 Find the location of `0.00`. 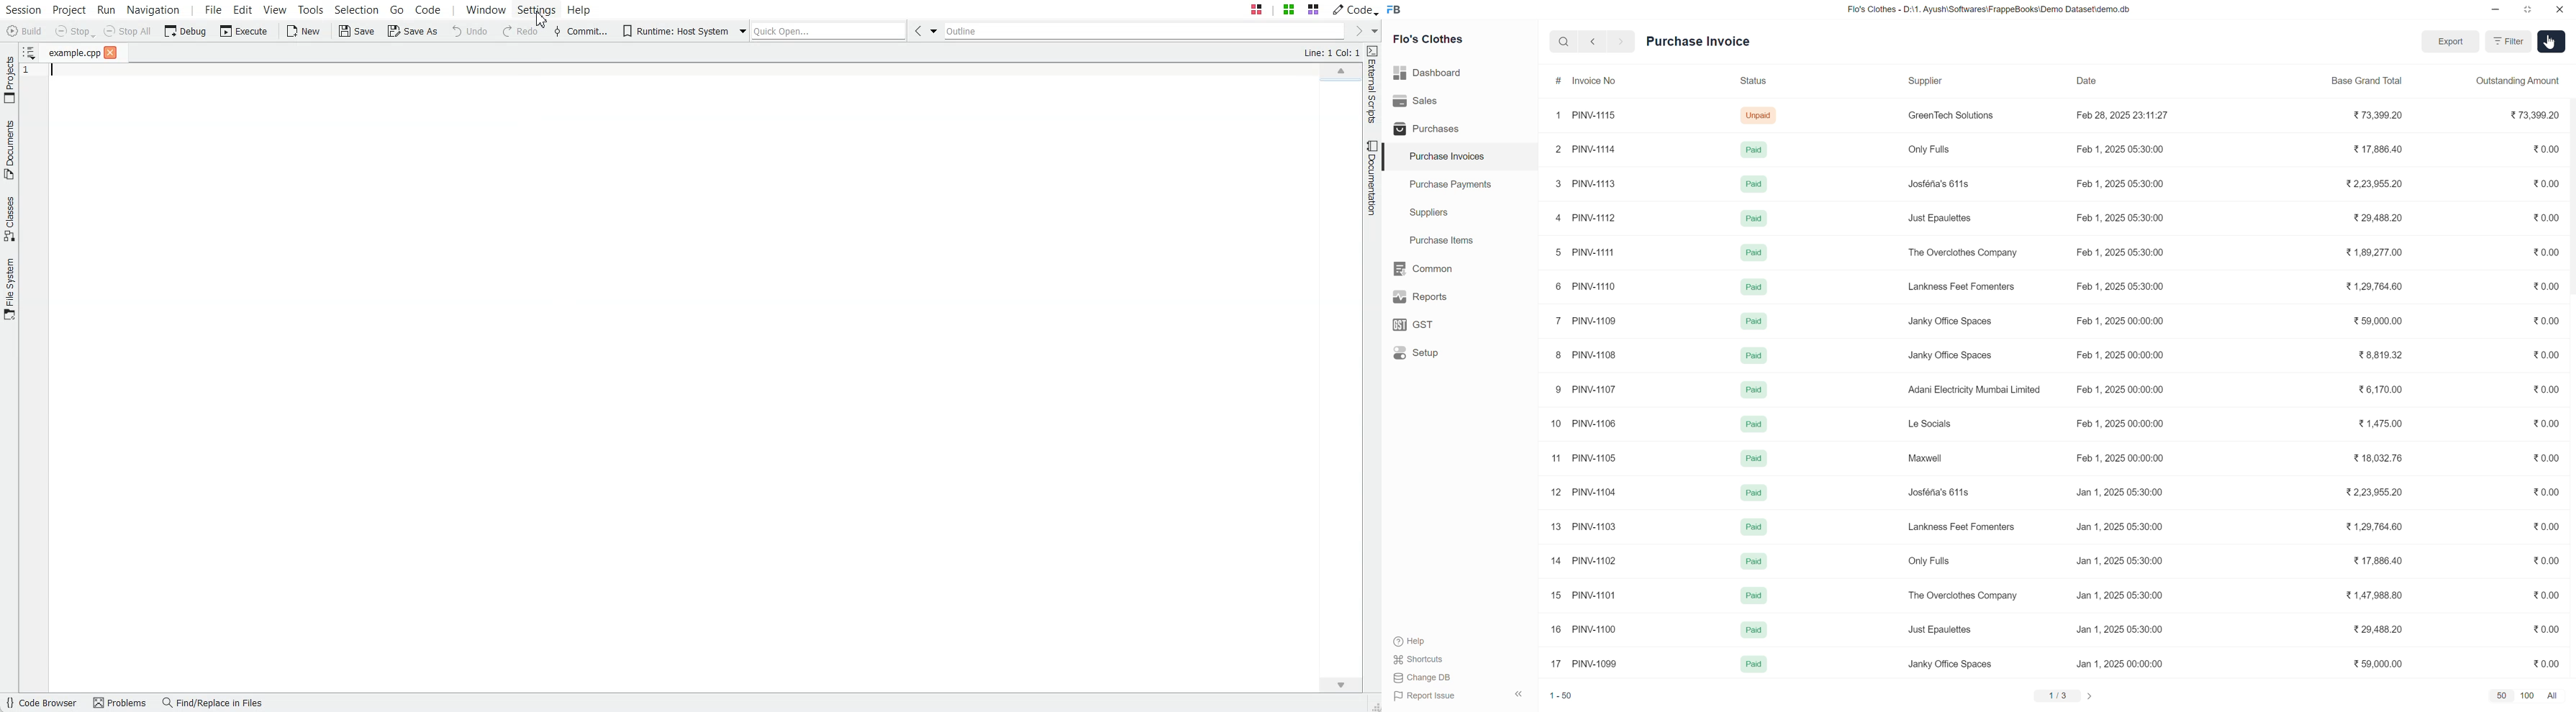

0.00 is located at coordinates (2548, 220).